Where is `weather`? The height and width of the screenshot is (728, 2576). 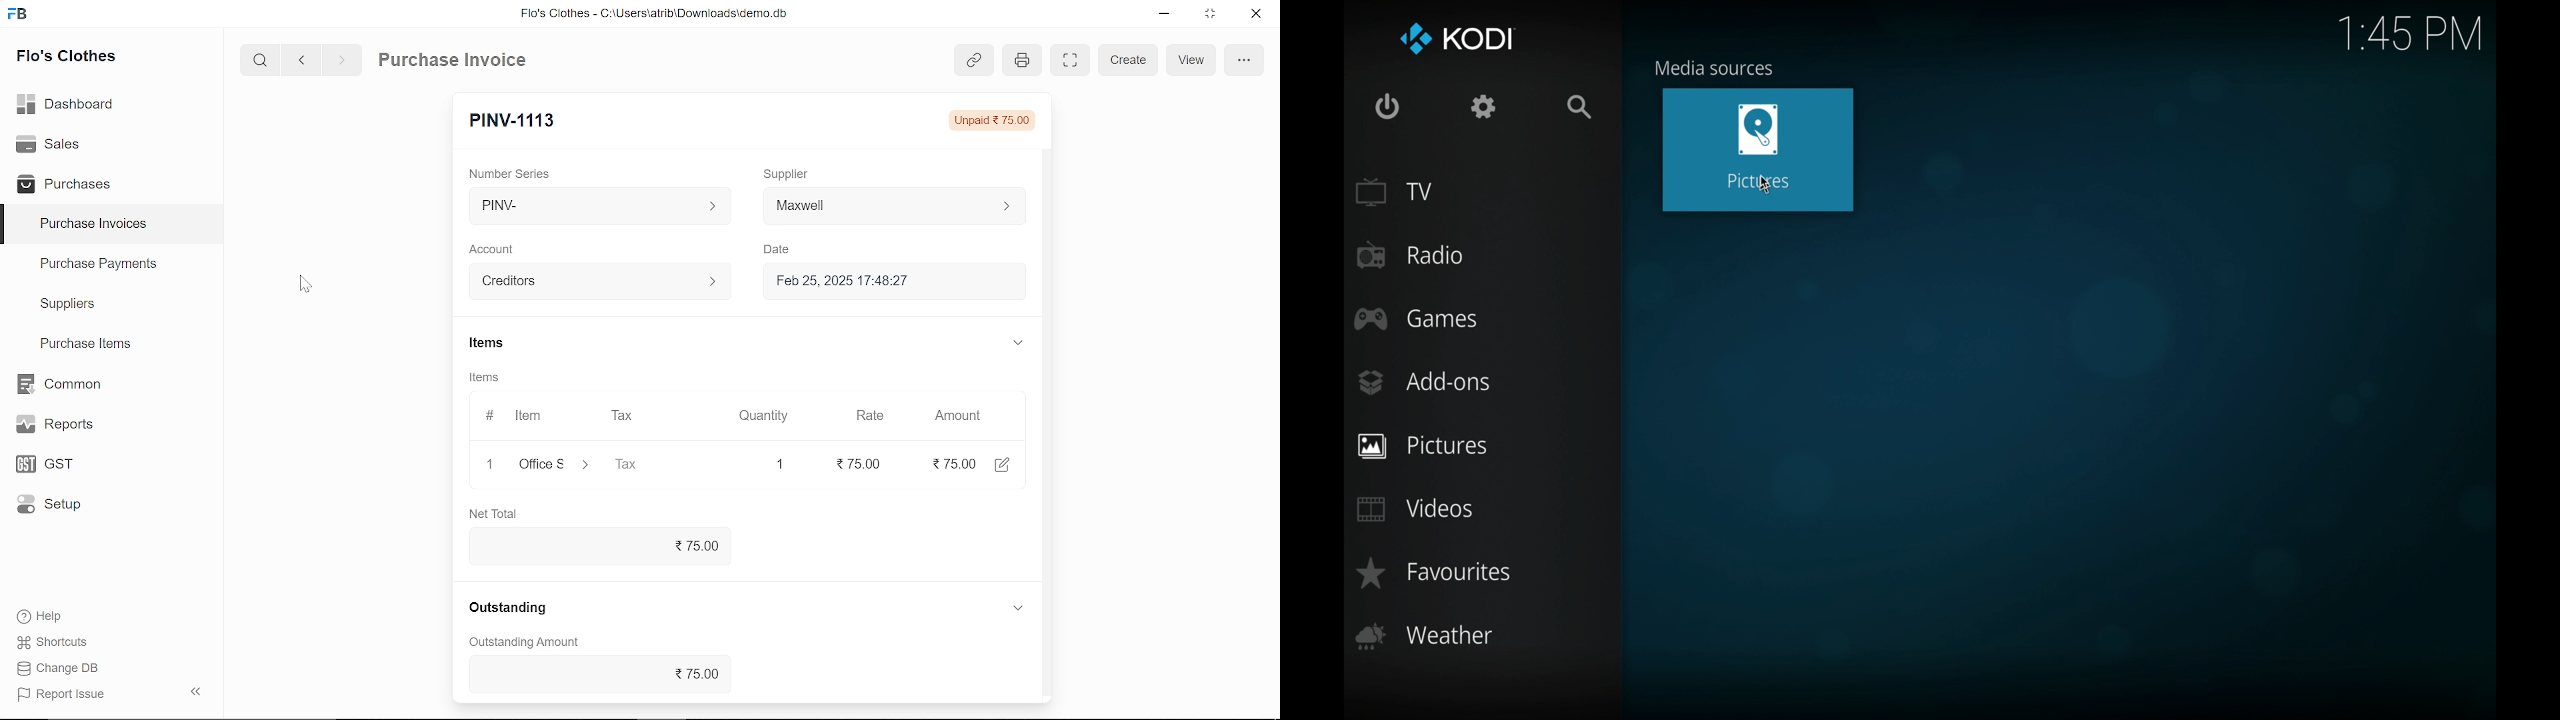 weather is located at coordinates (1425, 636).